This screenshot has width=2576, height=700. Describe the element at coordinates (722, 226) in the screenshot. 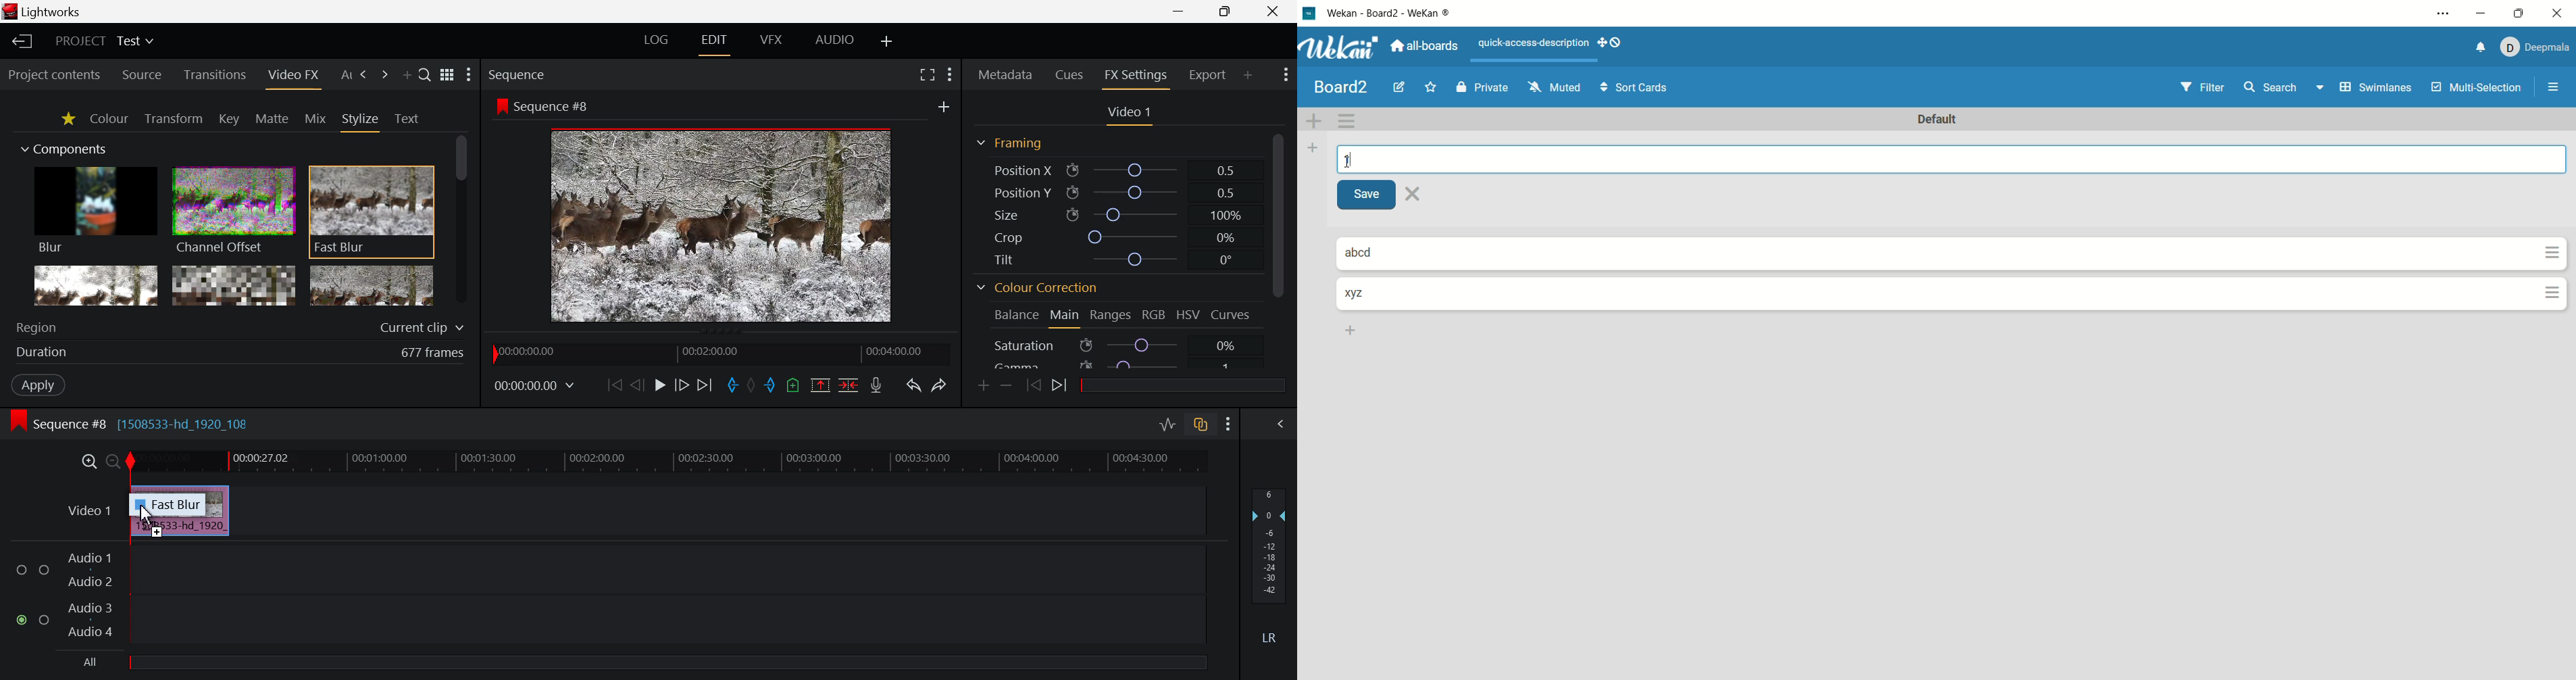

I see `Sequence #8 Preview Screen` at that location.